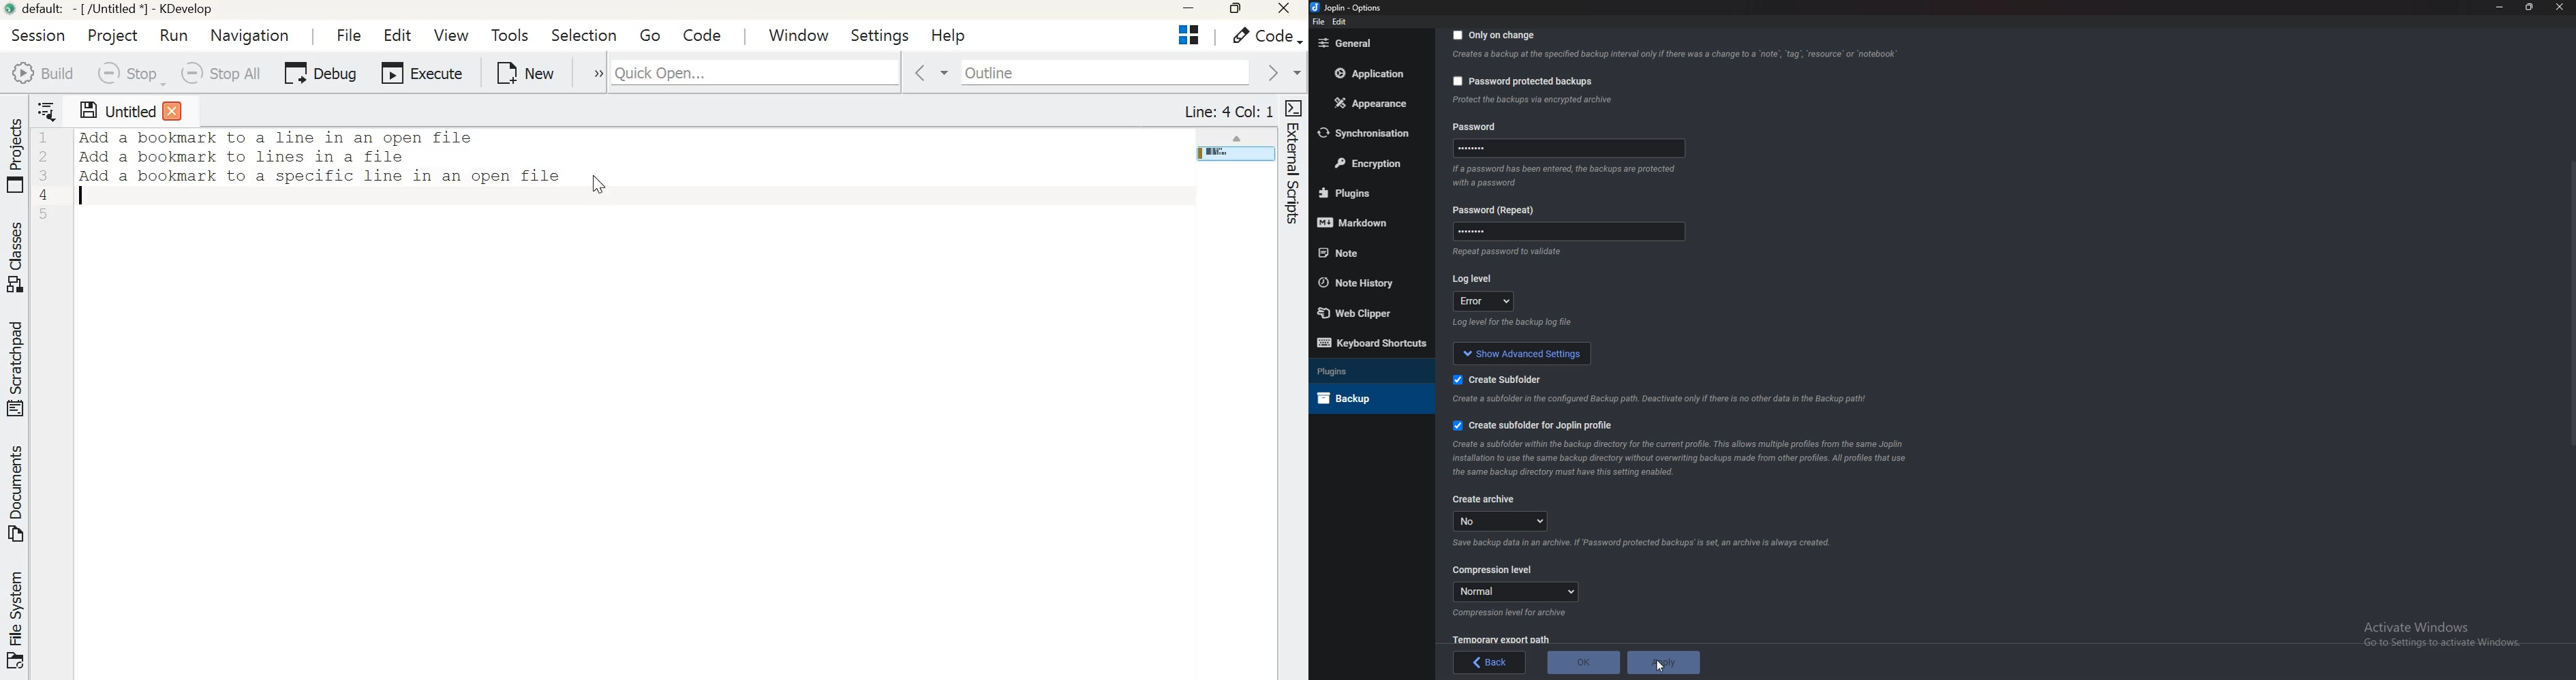  Describe the element at coordinates (1365, 44) in the screenshot. I see `general` at that location.